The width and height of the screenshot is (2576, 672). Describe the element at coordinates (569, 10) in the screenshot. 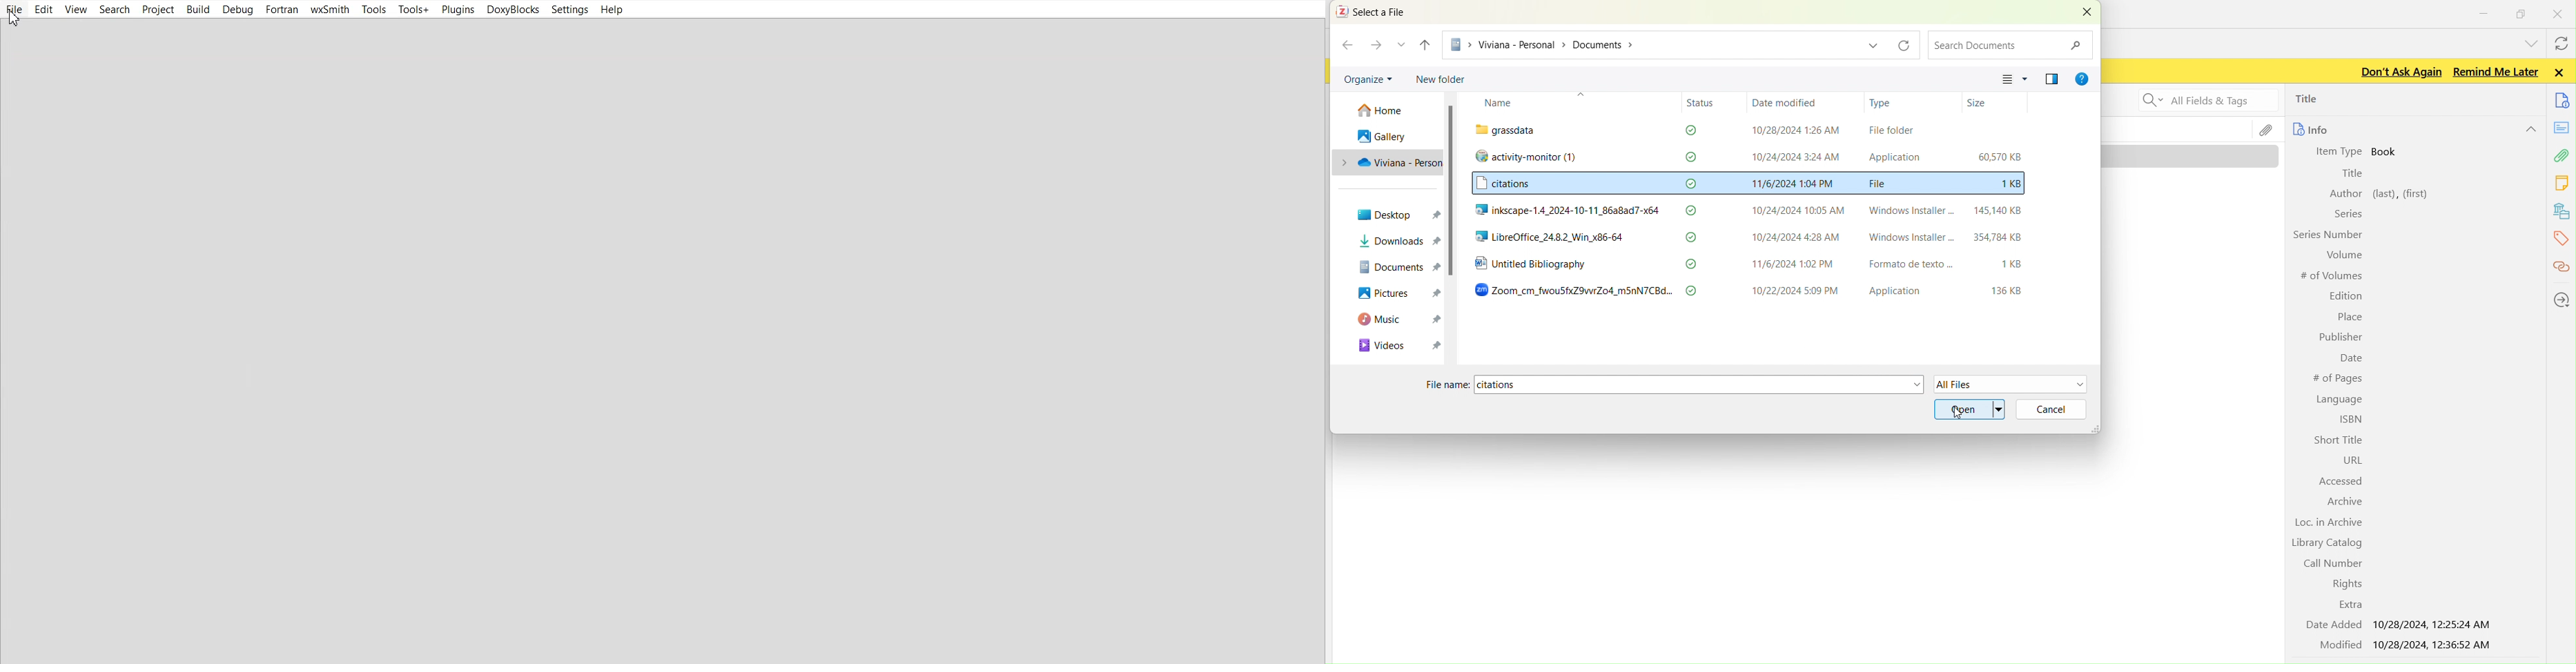

I see `Settings` at that location.